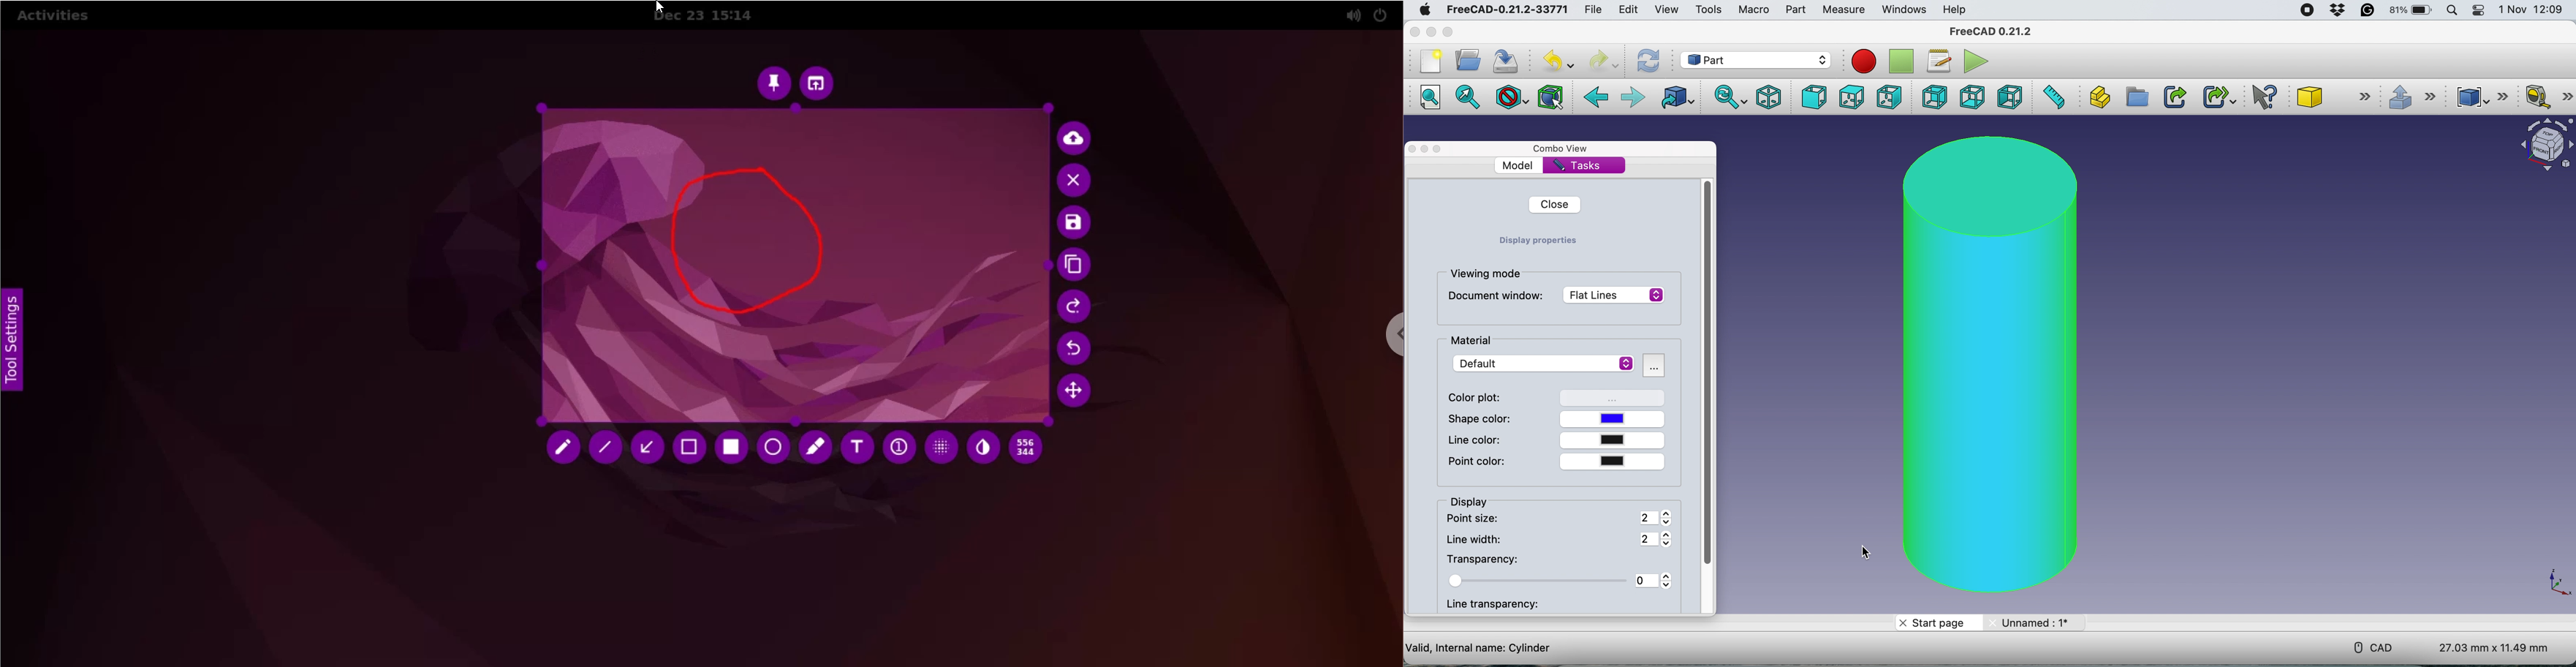 The height and width of the screenshot is (672, 2576). I want to click on dropbox, so click(2336, 12).